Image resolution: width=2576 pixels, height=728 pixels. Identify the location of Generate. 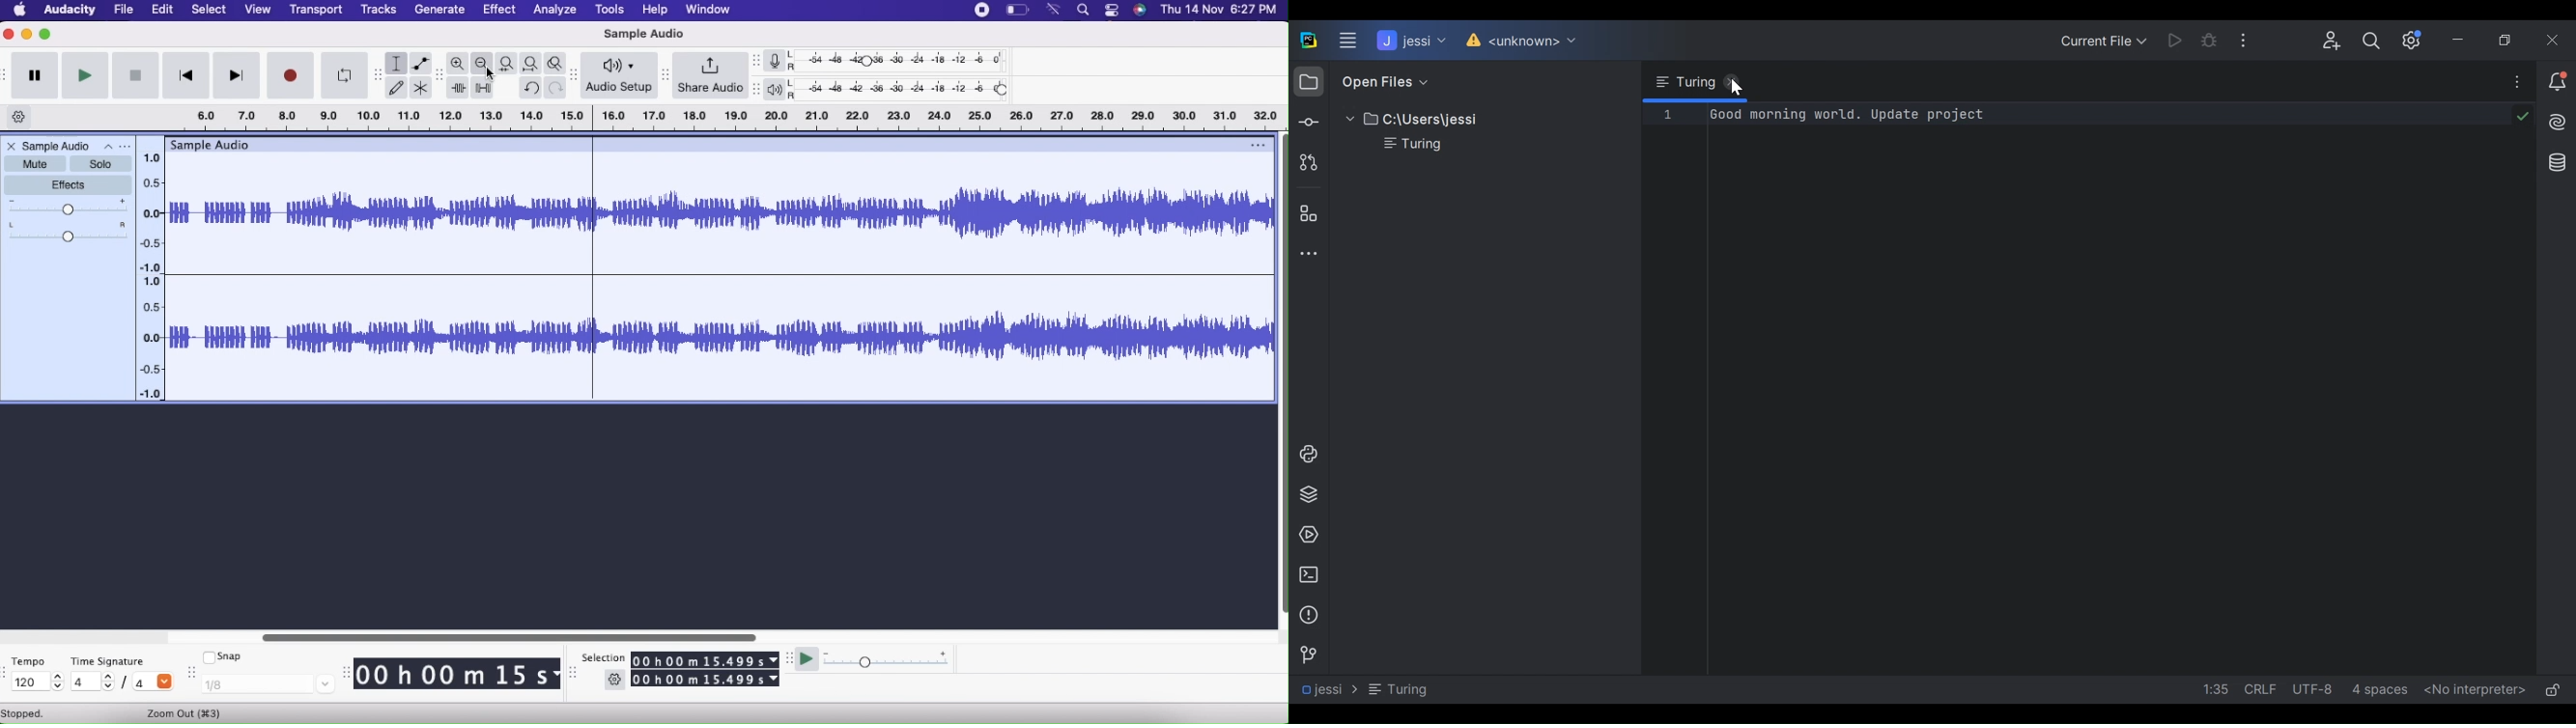
(439, 10).